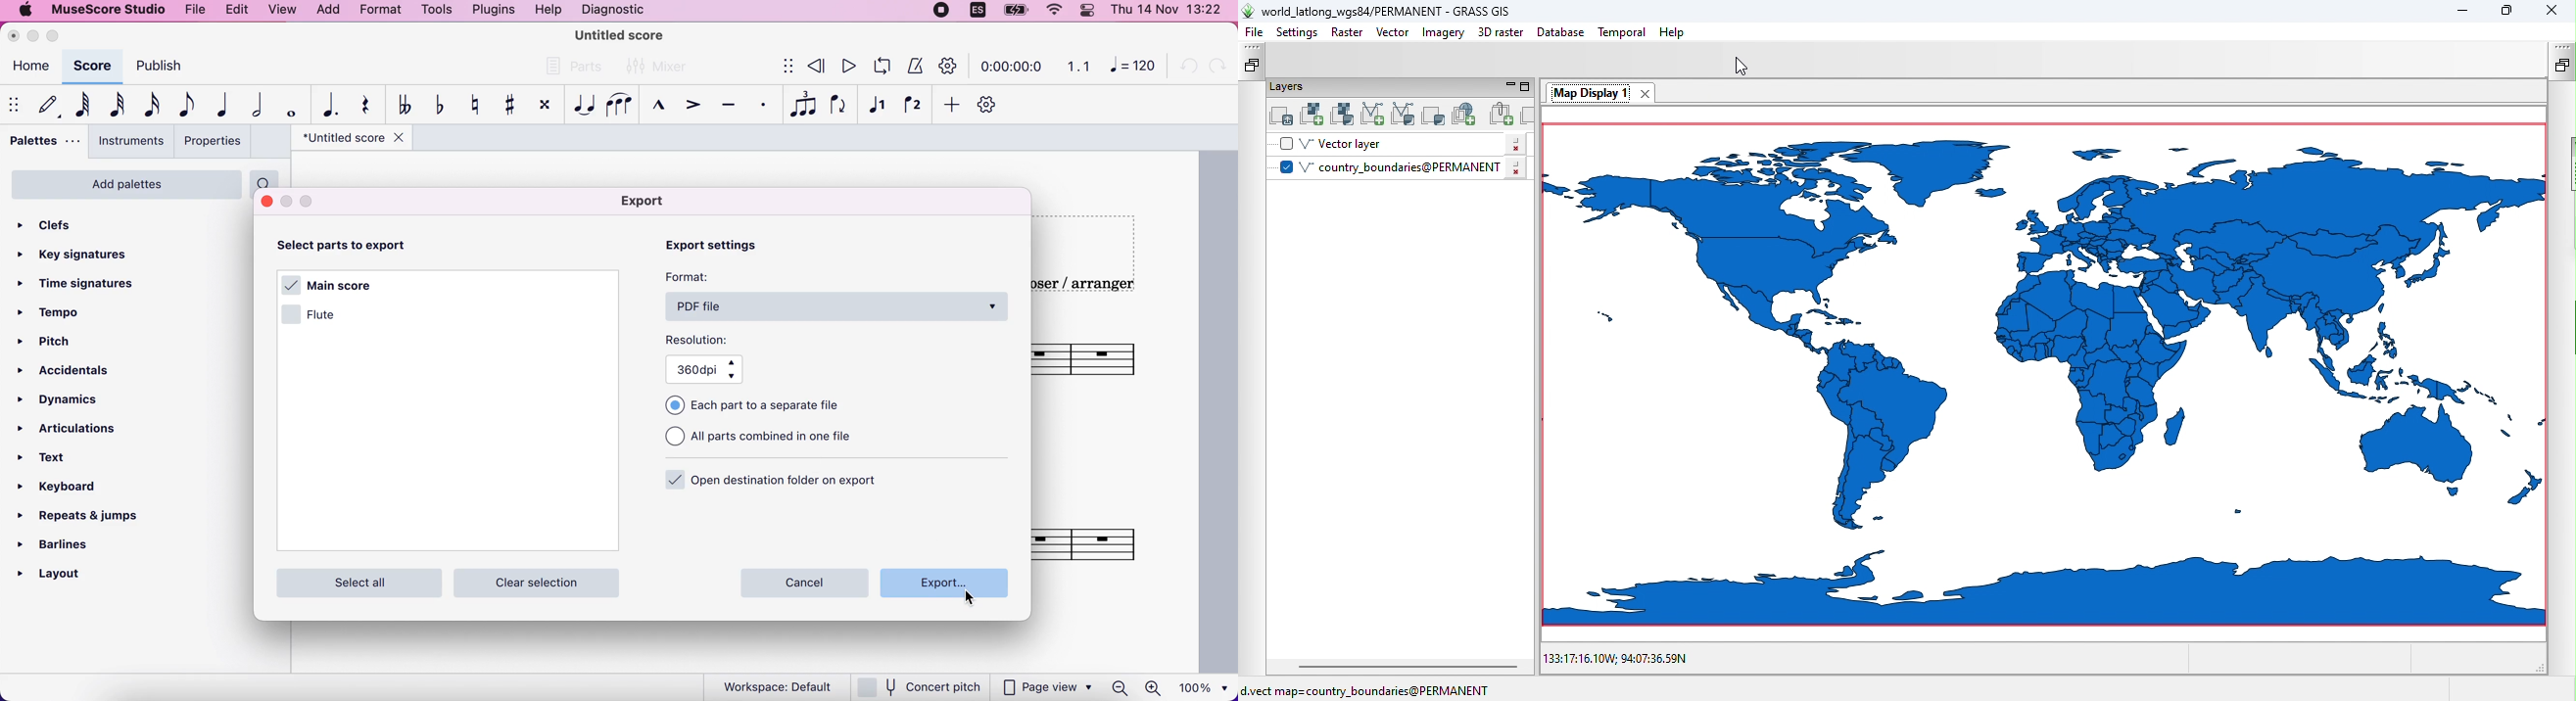 Image resolution: width=2576 pixels, height=728 pixels. I want to click on close, so click(266, 201).